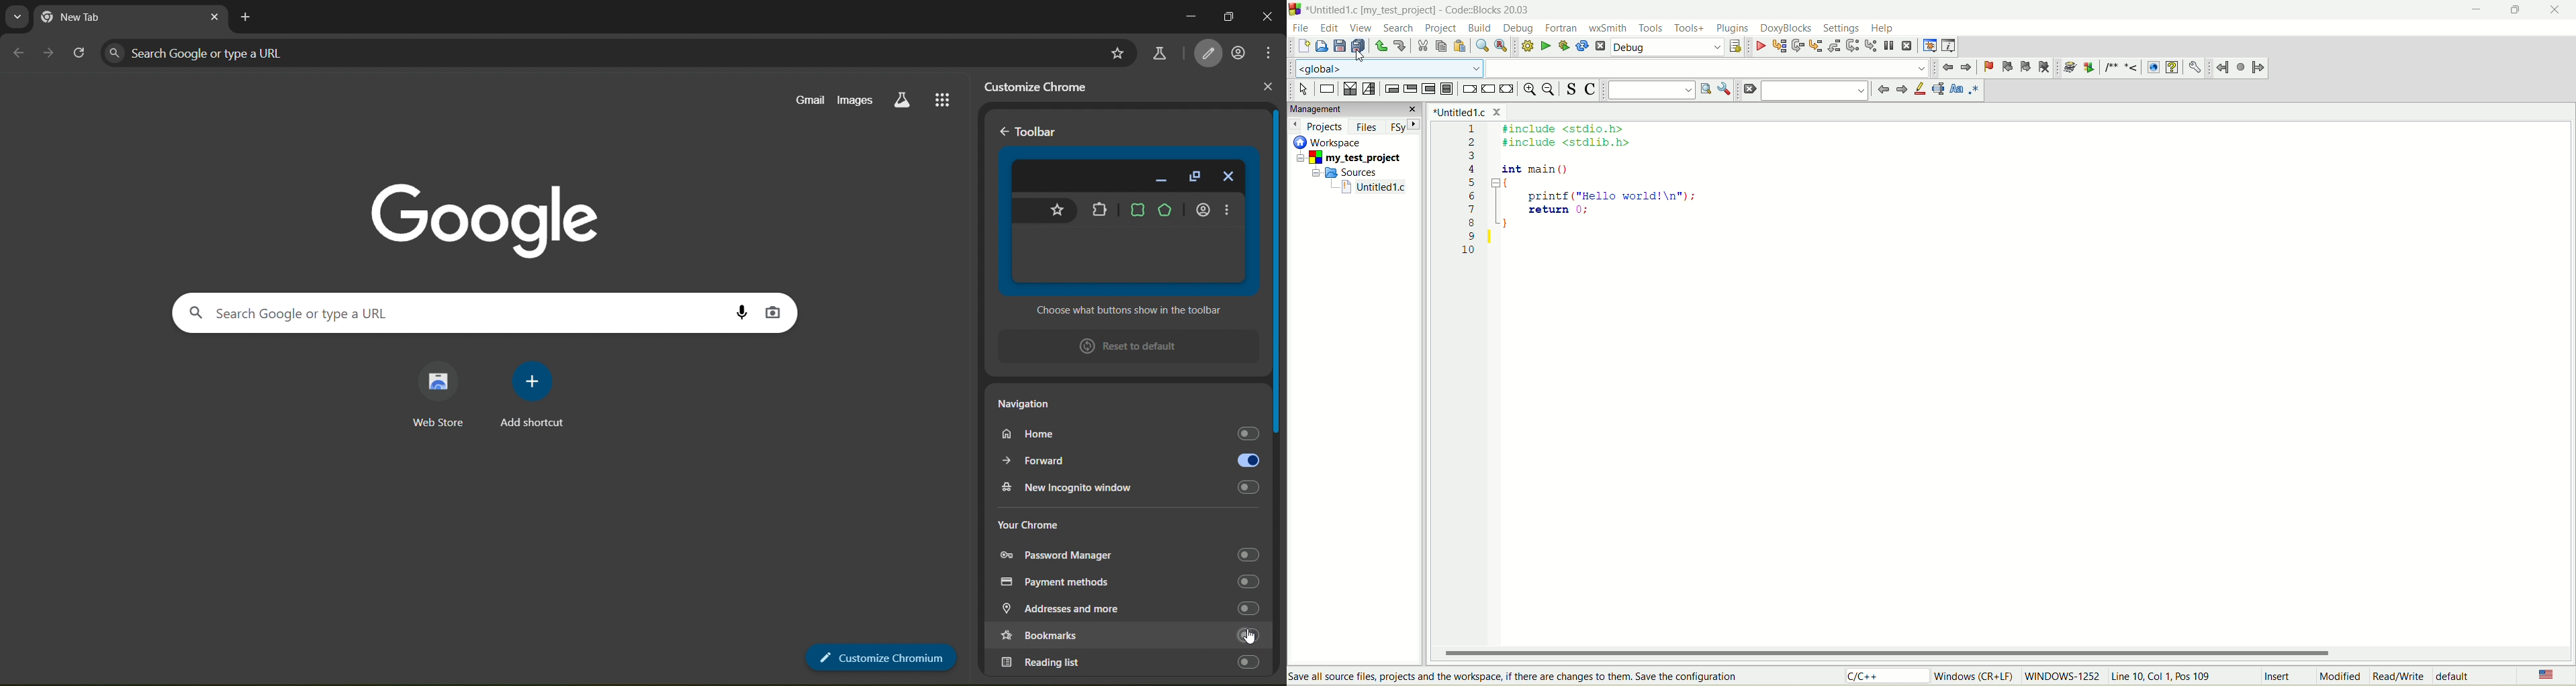 This screenshot has width=2576, height=700. What do you see at coordinates (1339, 46) in the screenshot?
I see `save` at bounding box center [1339, 46].